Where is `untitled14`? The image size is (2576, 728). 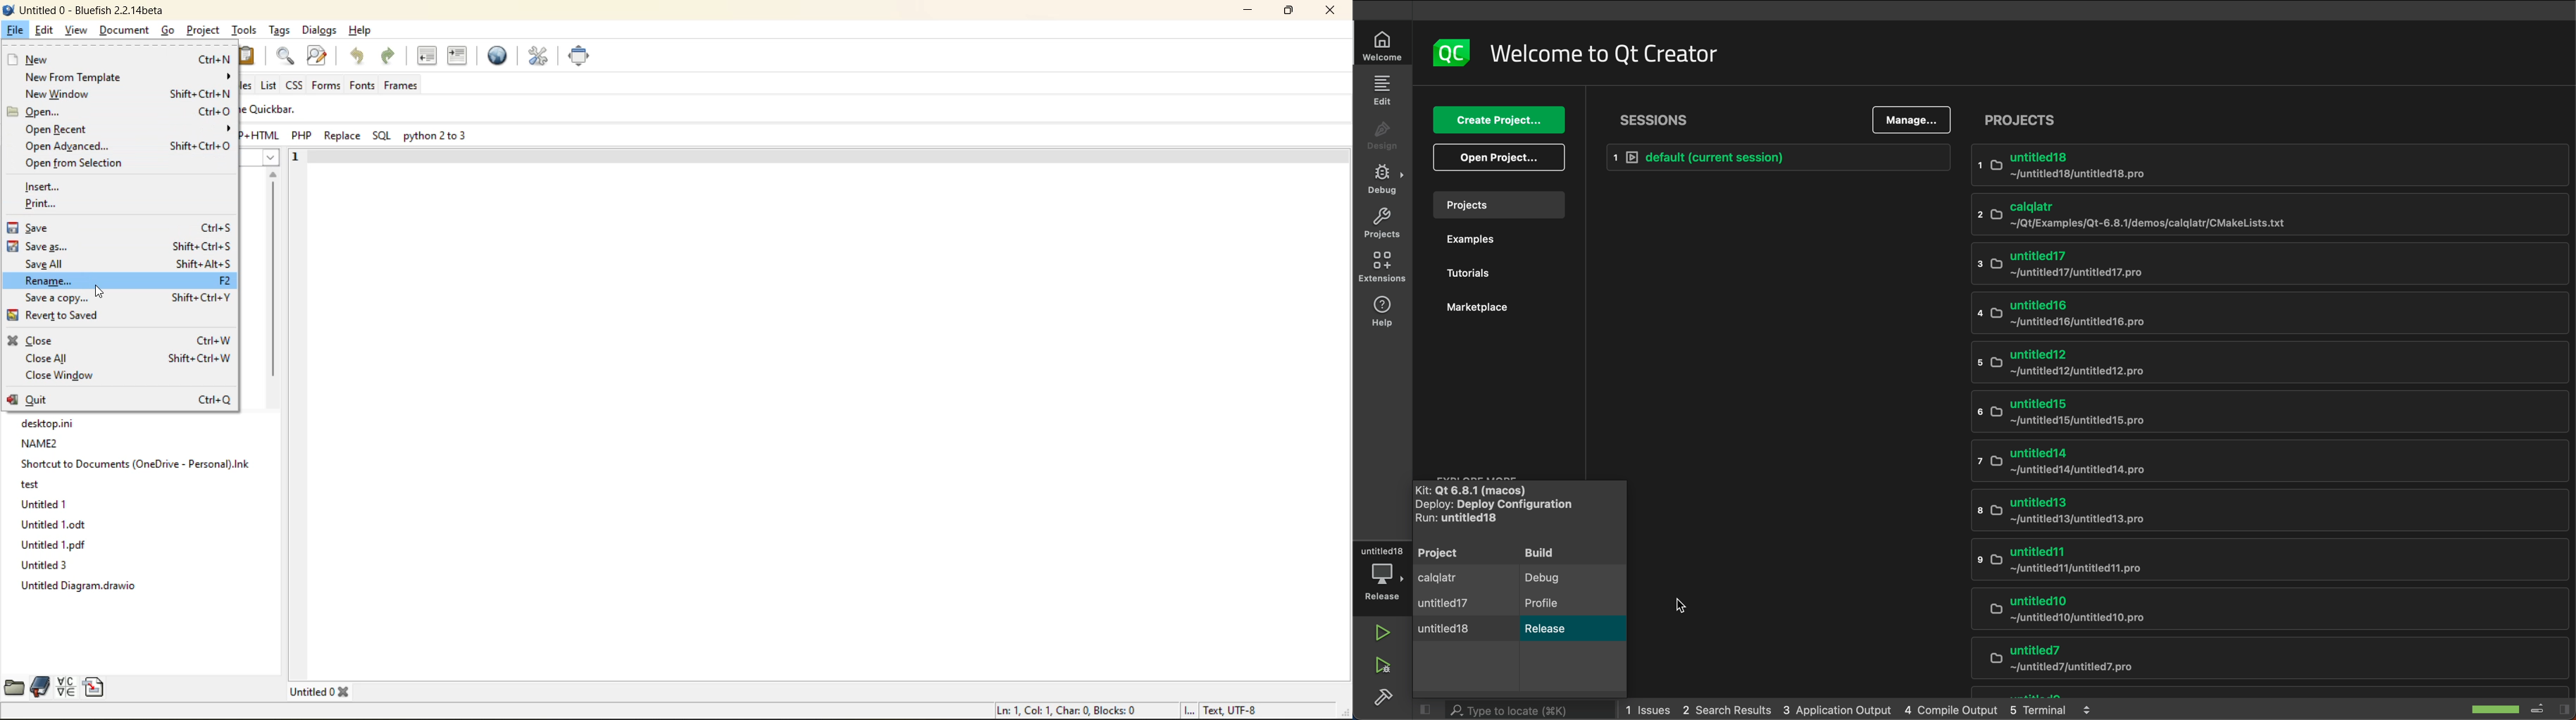
untitled14 is located at coordinates (2252, 462).